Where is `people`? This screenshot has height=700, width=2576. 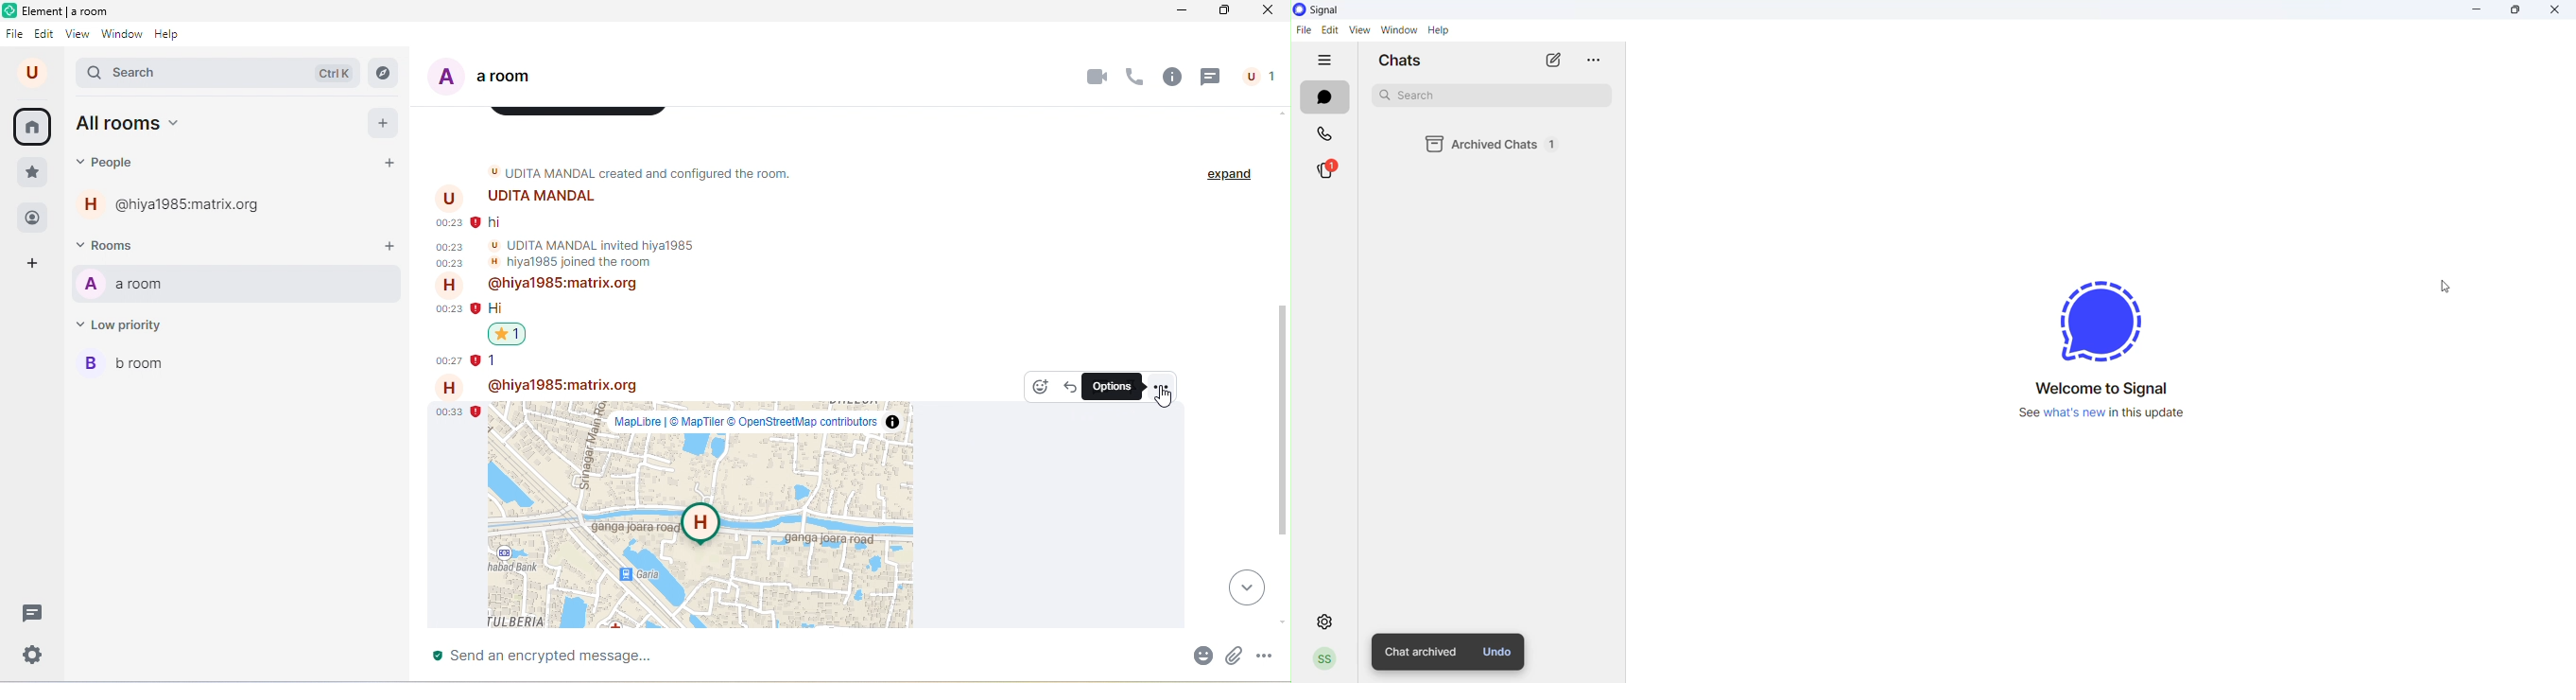
people is located at coordinates (33, 221).